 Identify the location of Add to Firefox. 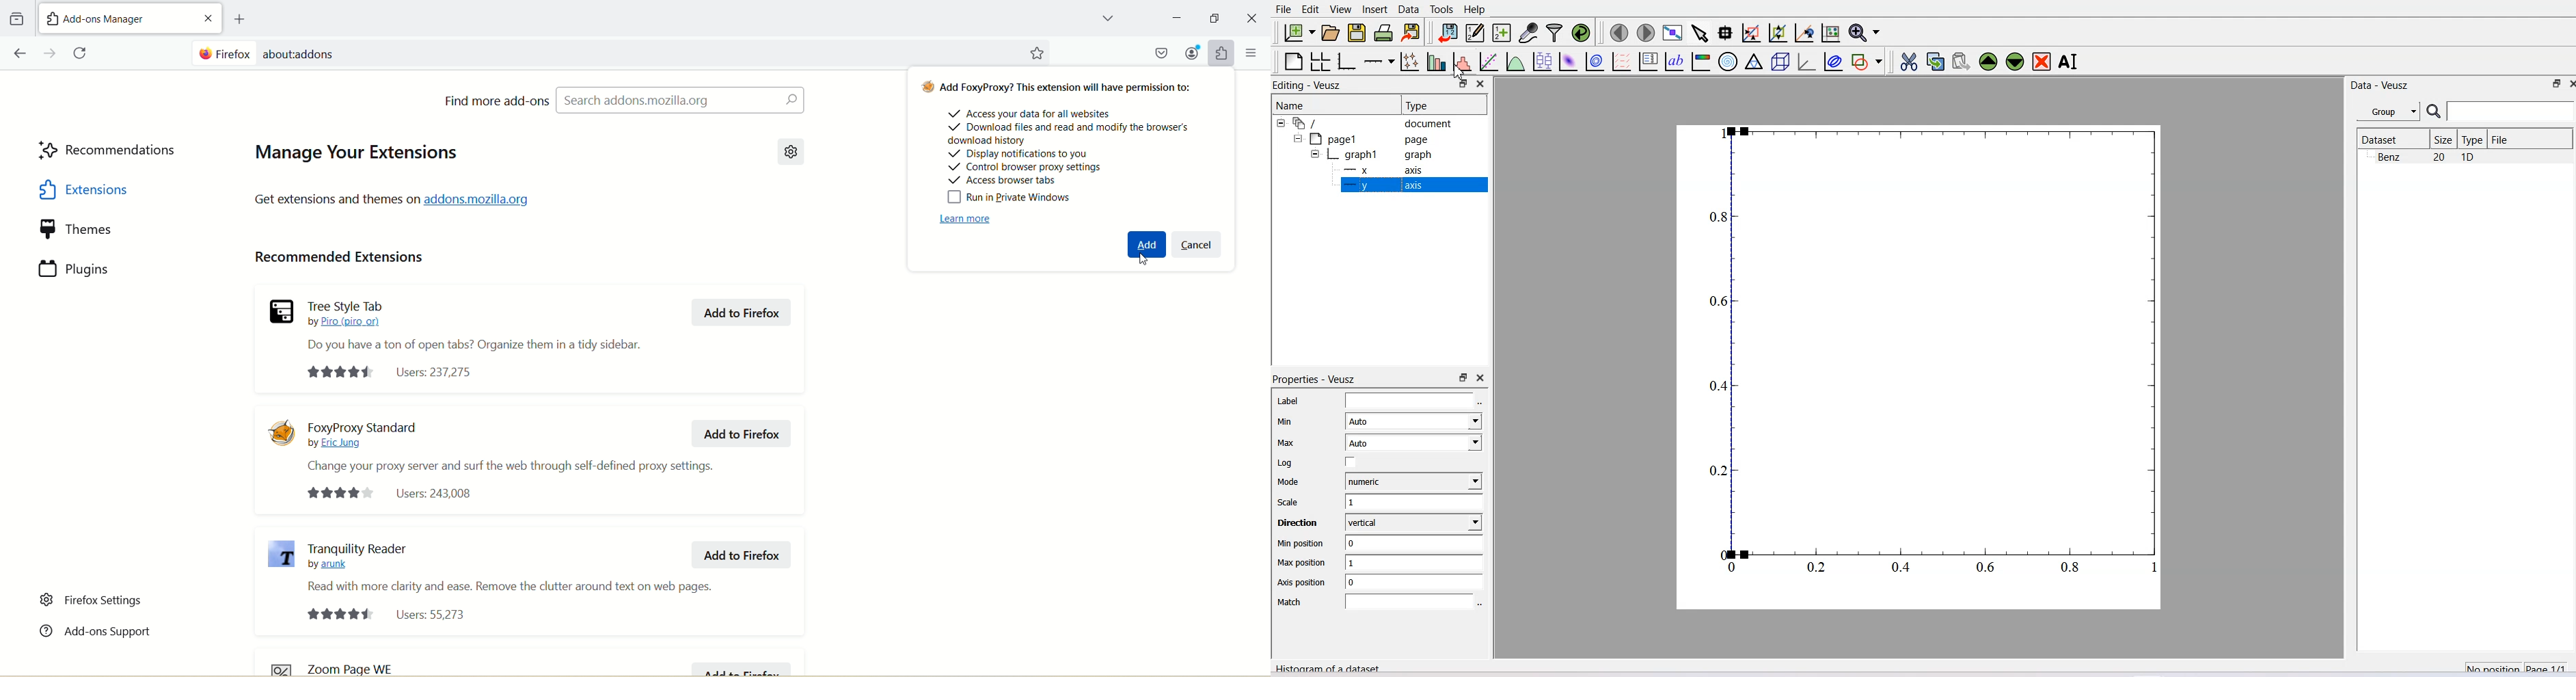
(743, 555).